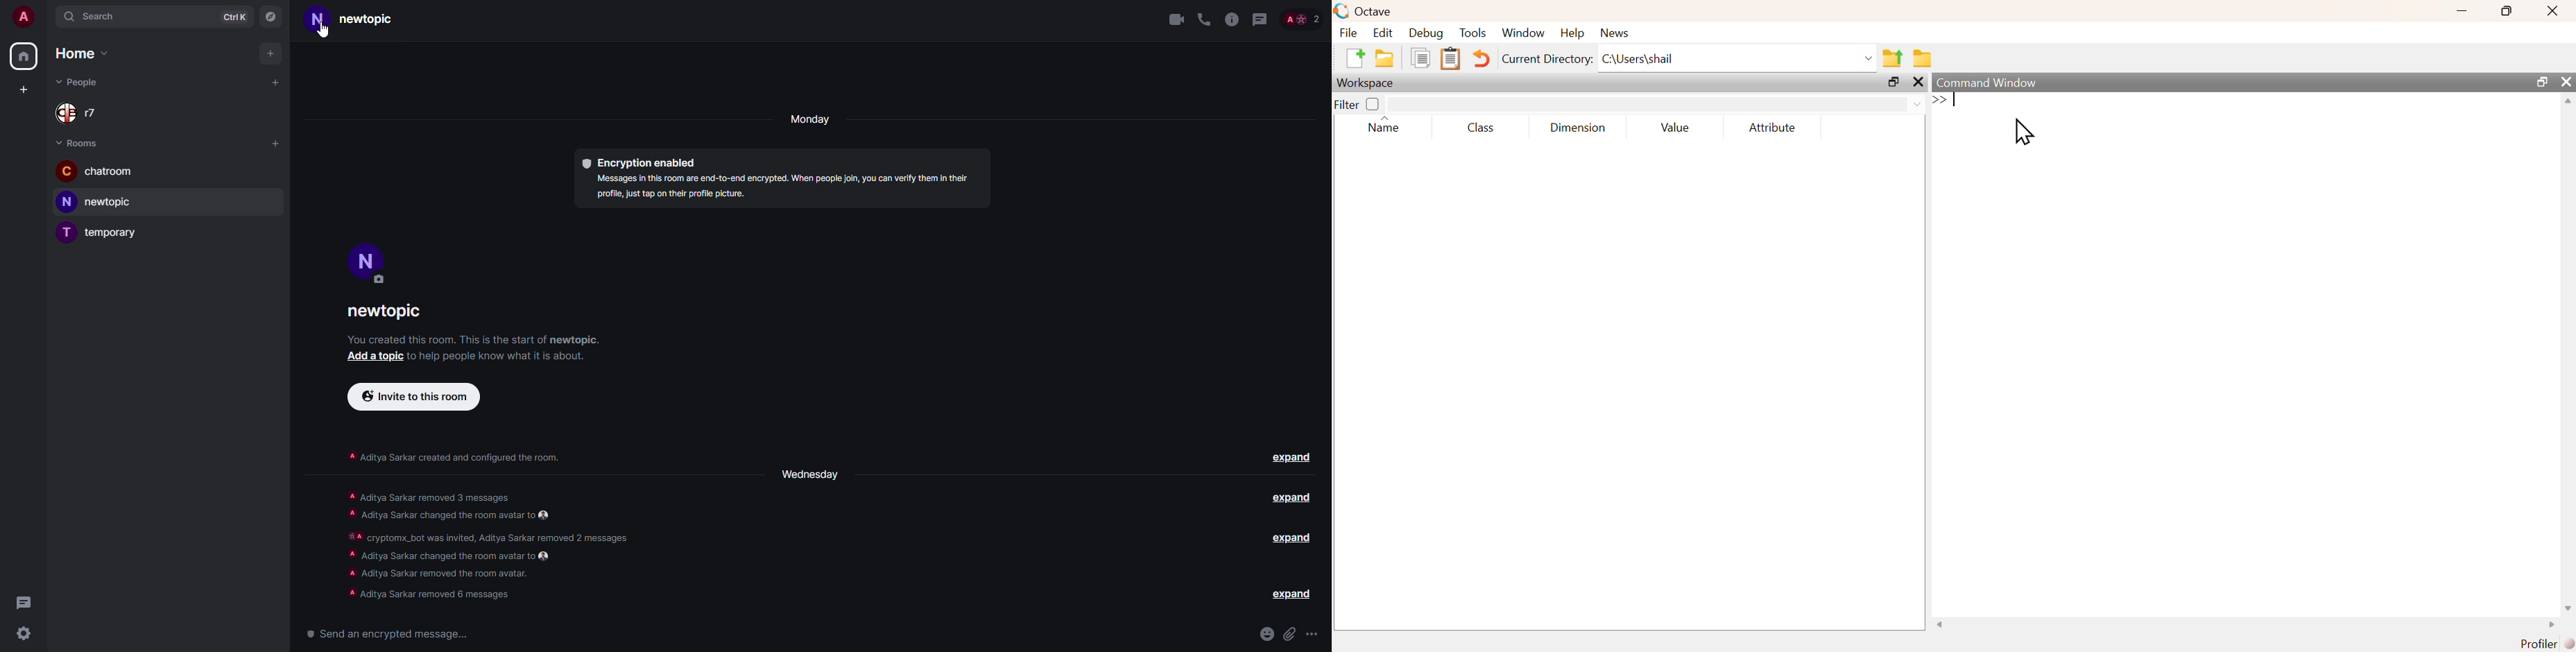 The height and width of the screenshot is (672, 2576). I want to click on invite to this room, so click(413, 396).